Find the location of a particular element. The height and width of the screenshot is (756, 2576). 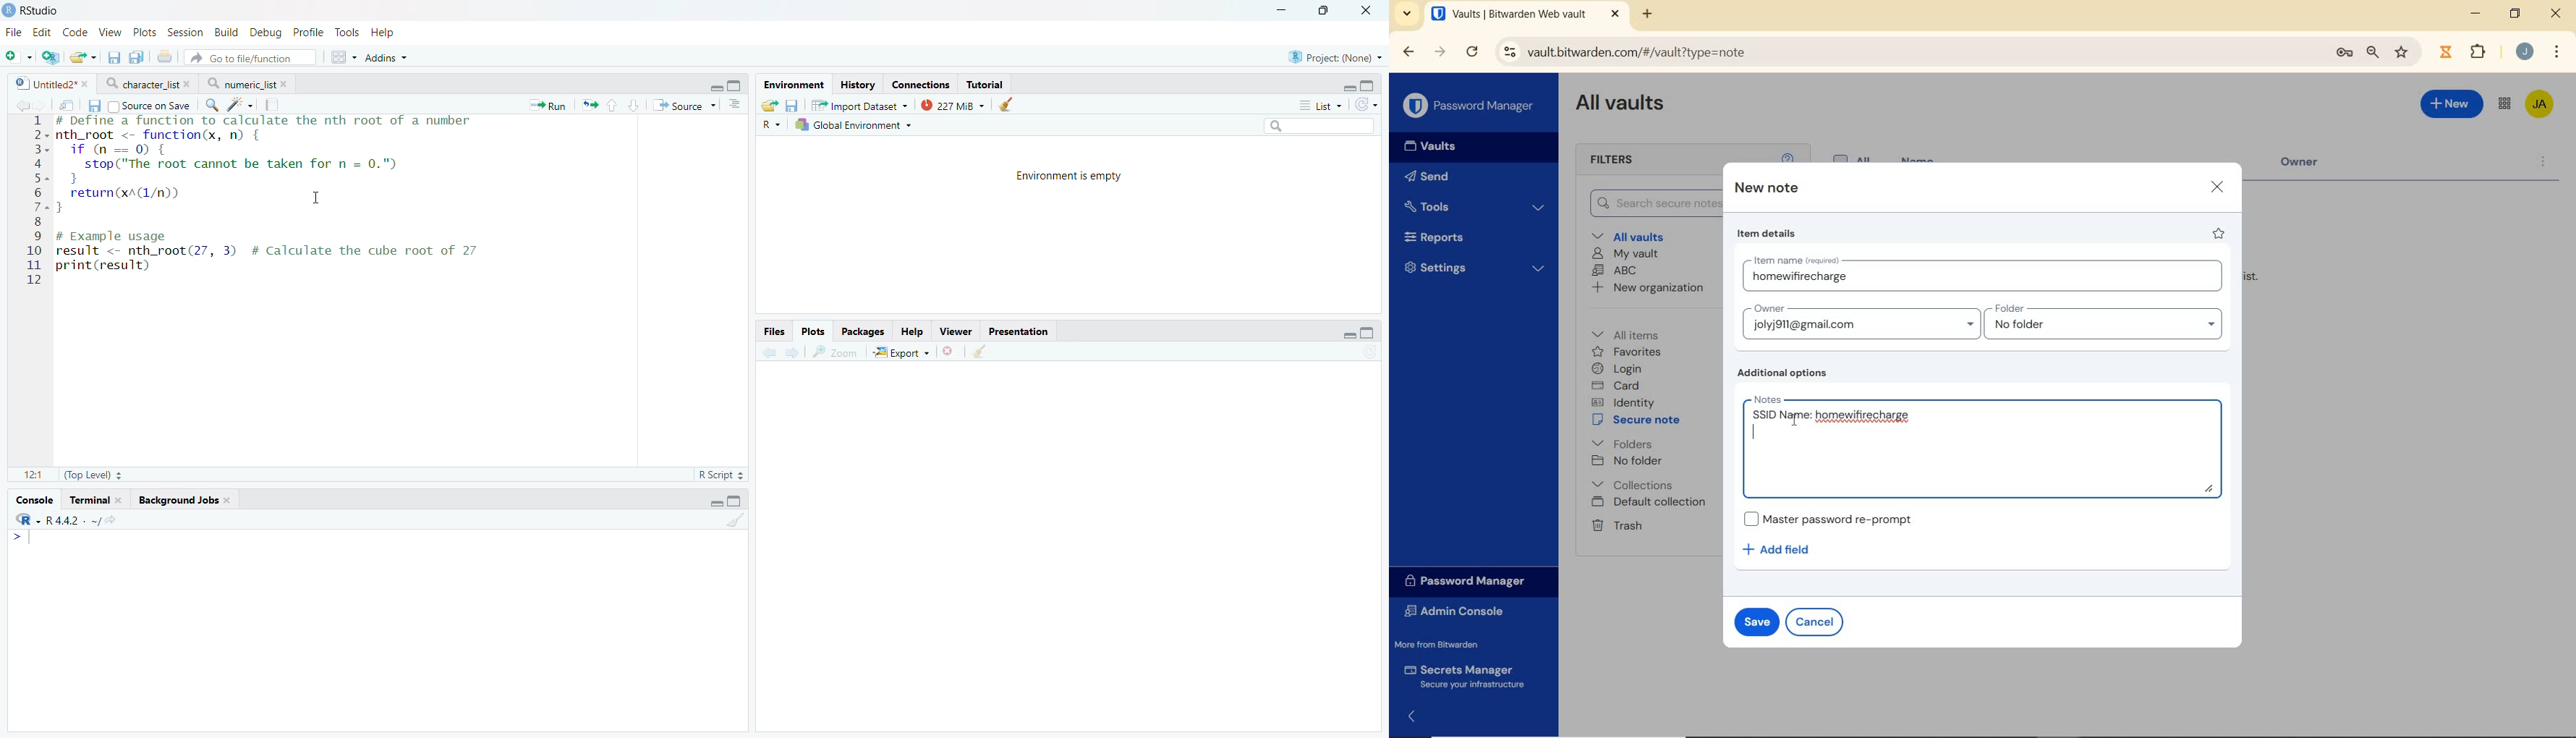

Build is located at coordinates (228, 33).